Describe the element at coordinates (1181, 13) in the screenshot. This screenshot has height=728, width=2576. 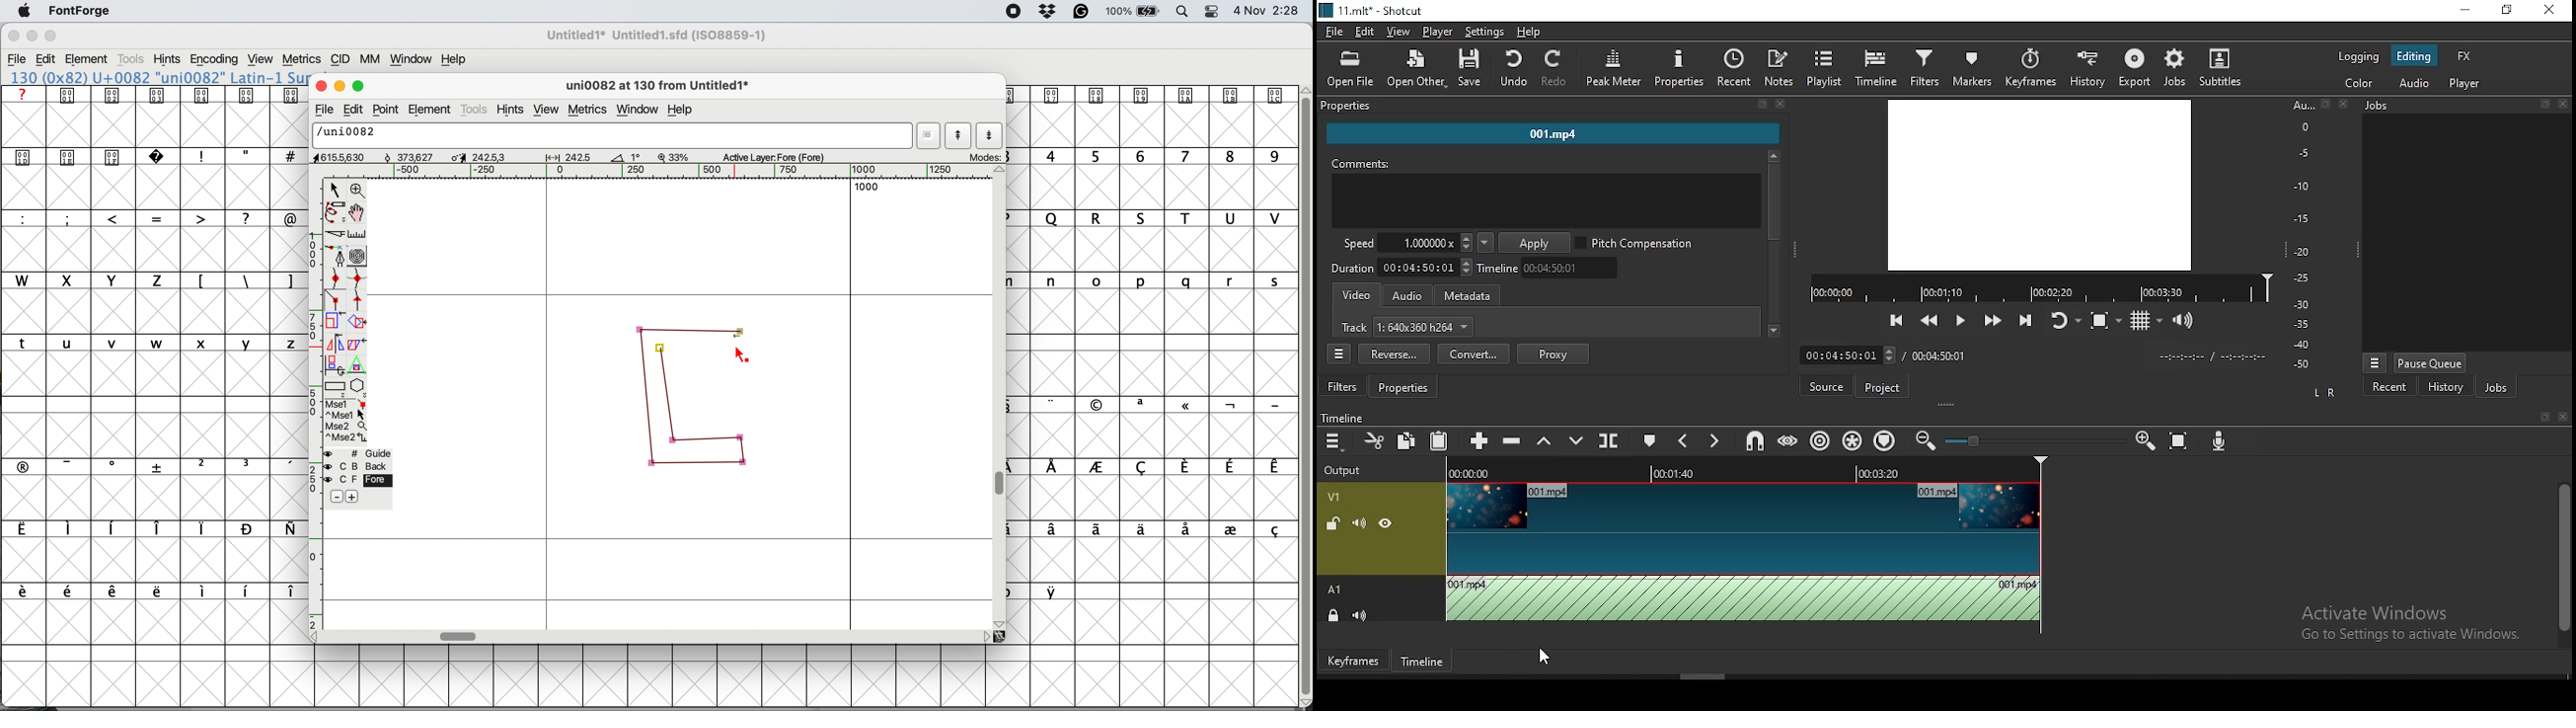
I see `spotlight search` at that location.